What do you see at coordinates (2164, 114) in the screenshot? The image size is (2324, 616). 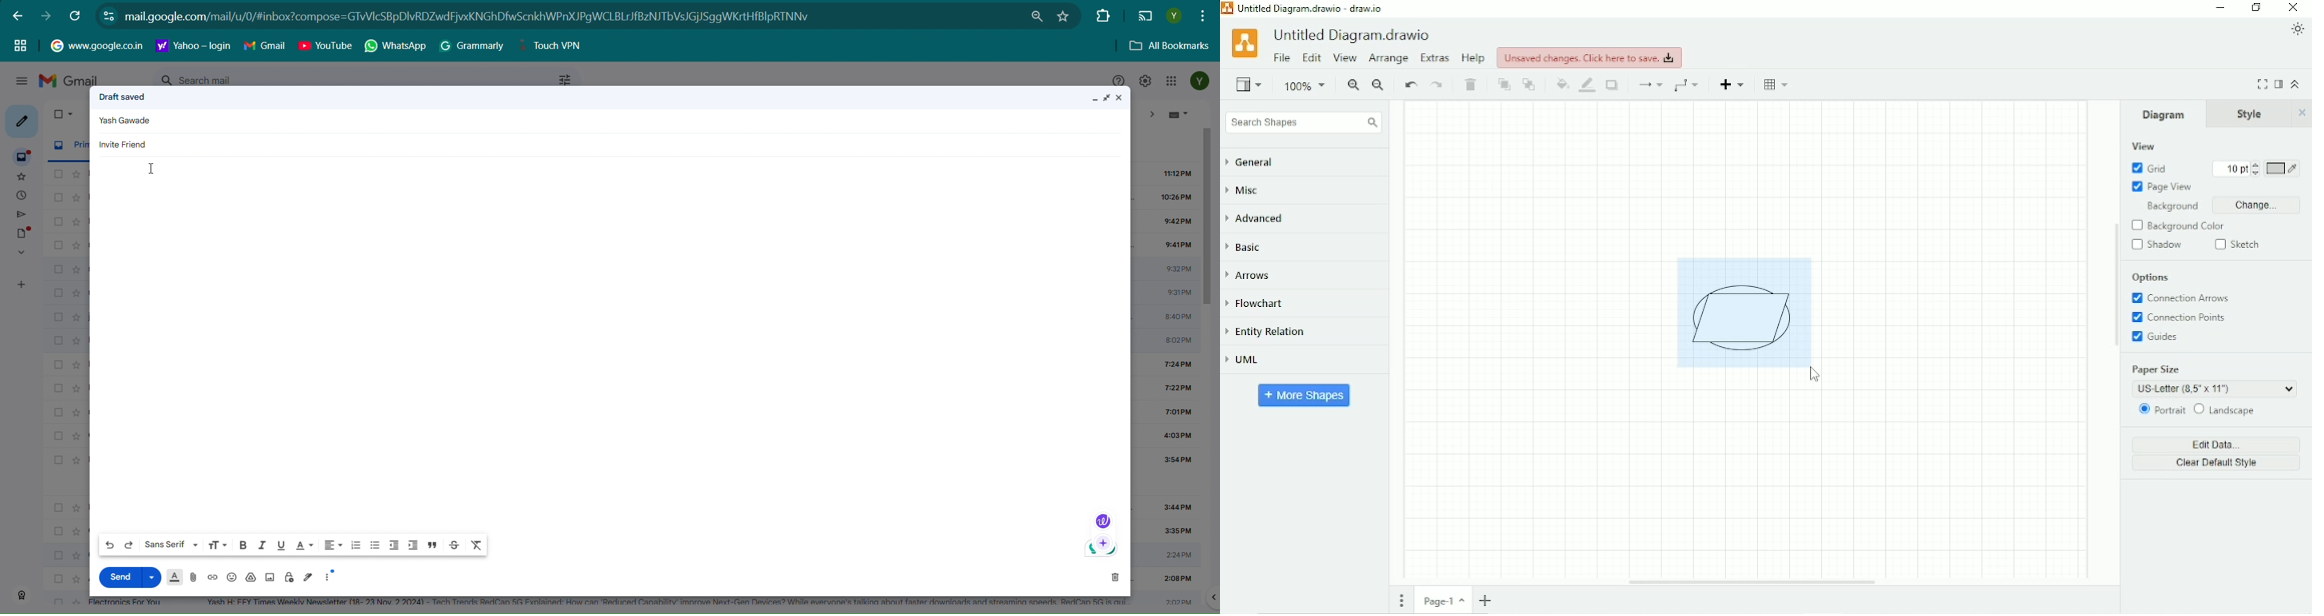 I see `Diagram` at bounding box center [2164, 114].